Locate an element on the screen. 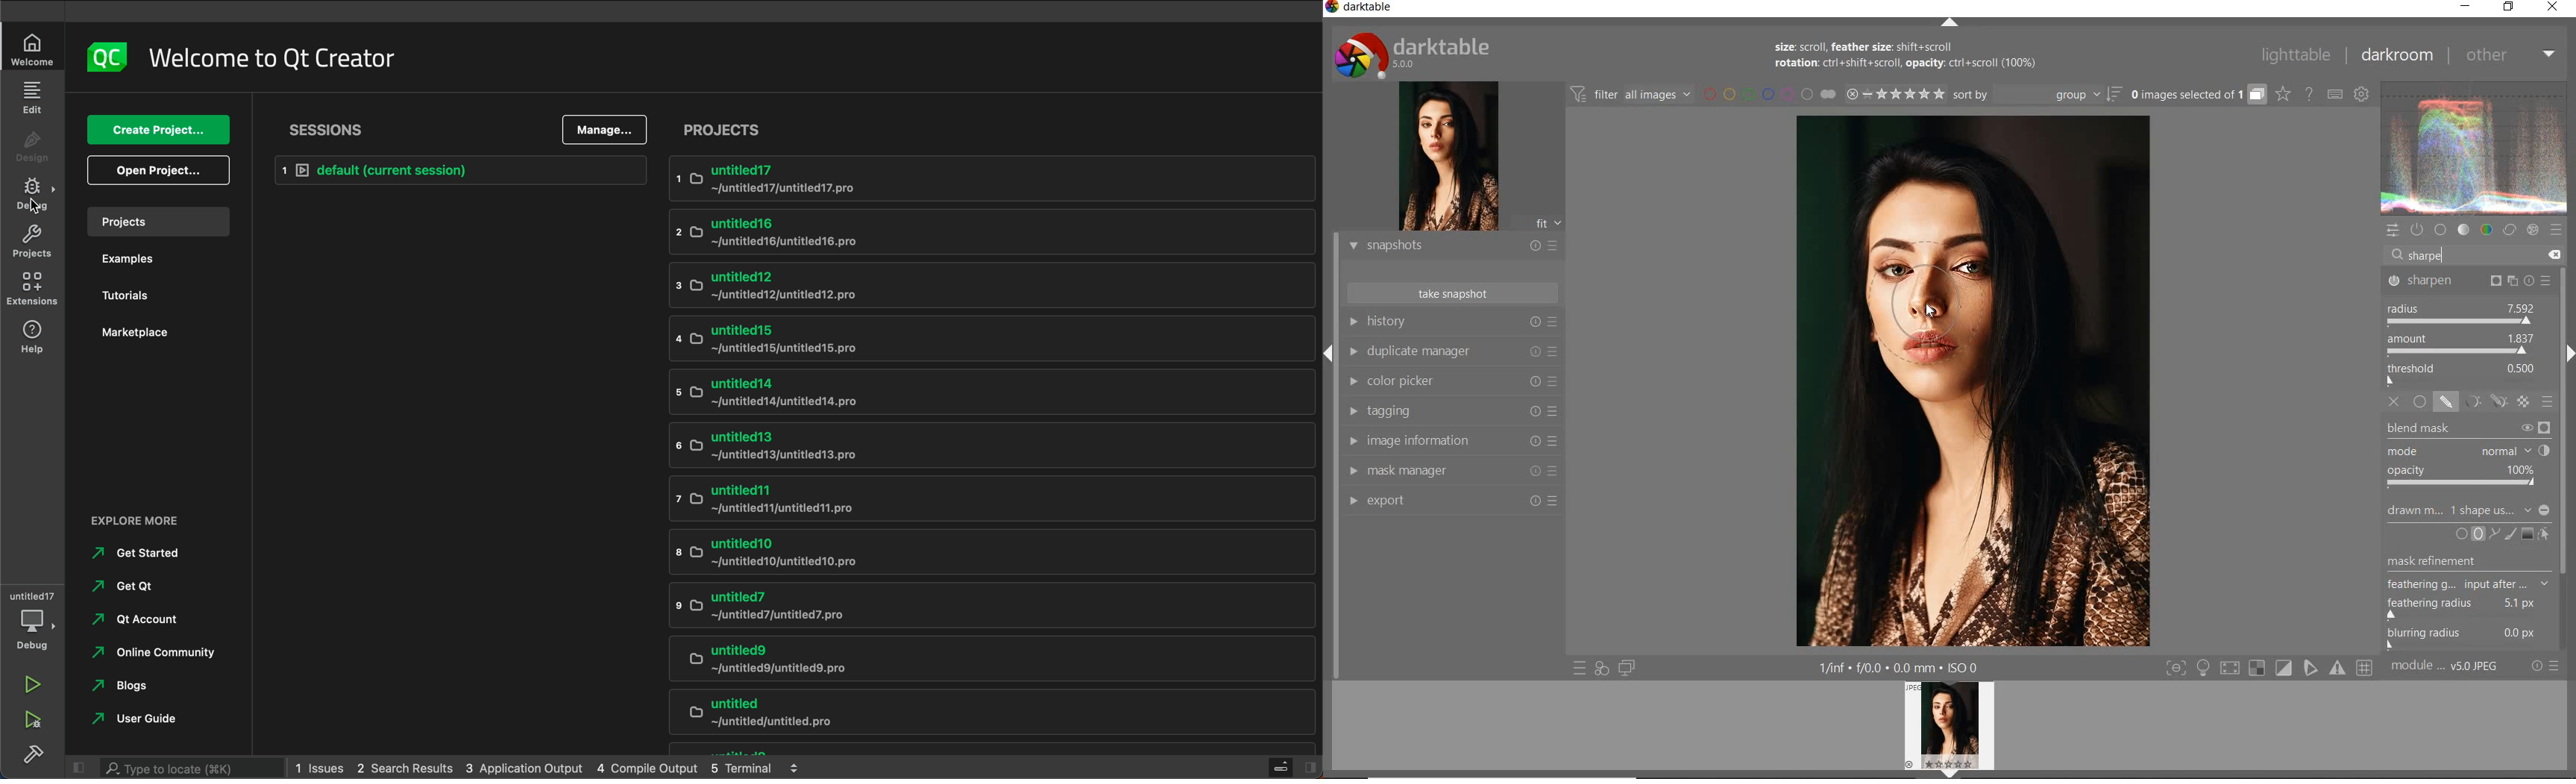 This screenshot has height=784, width=2576. enable online help is located at coordinates (2308, 93).